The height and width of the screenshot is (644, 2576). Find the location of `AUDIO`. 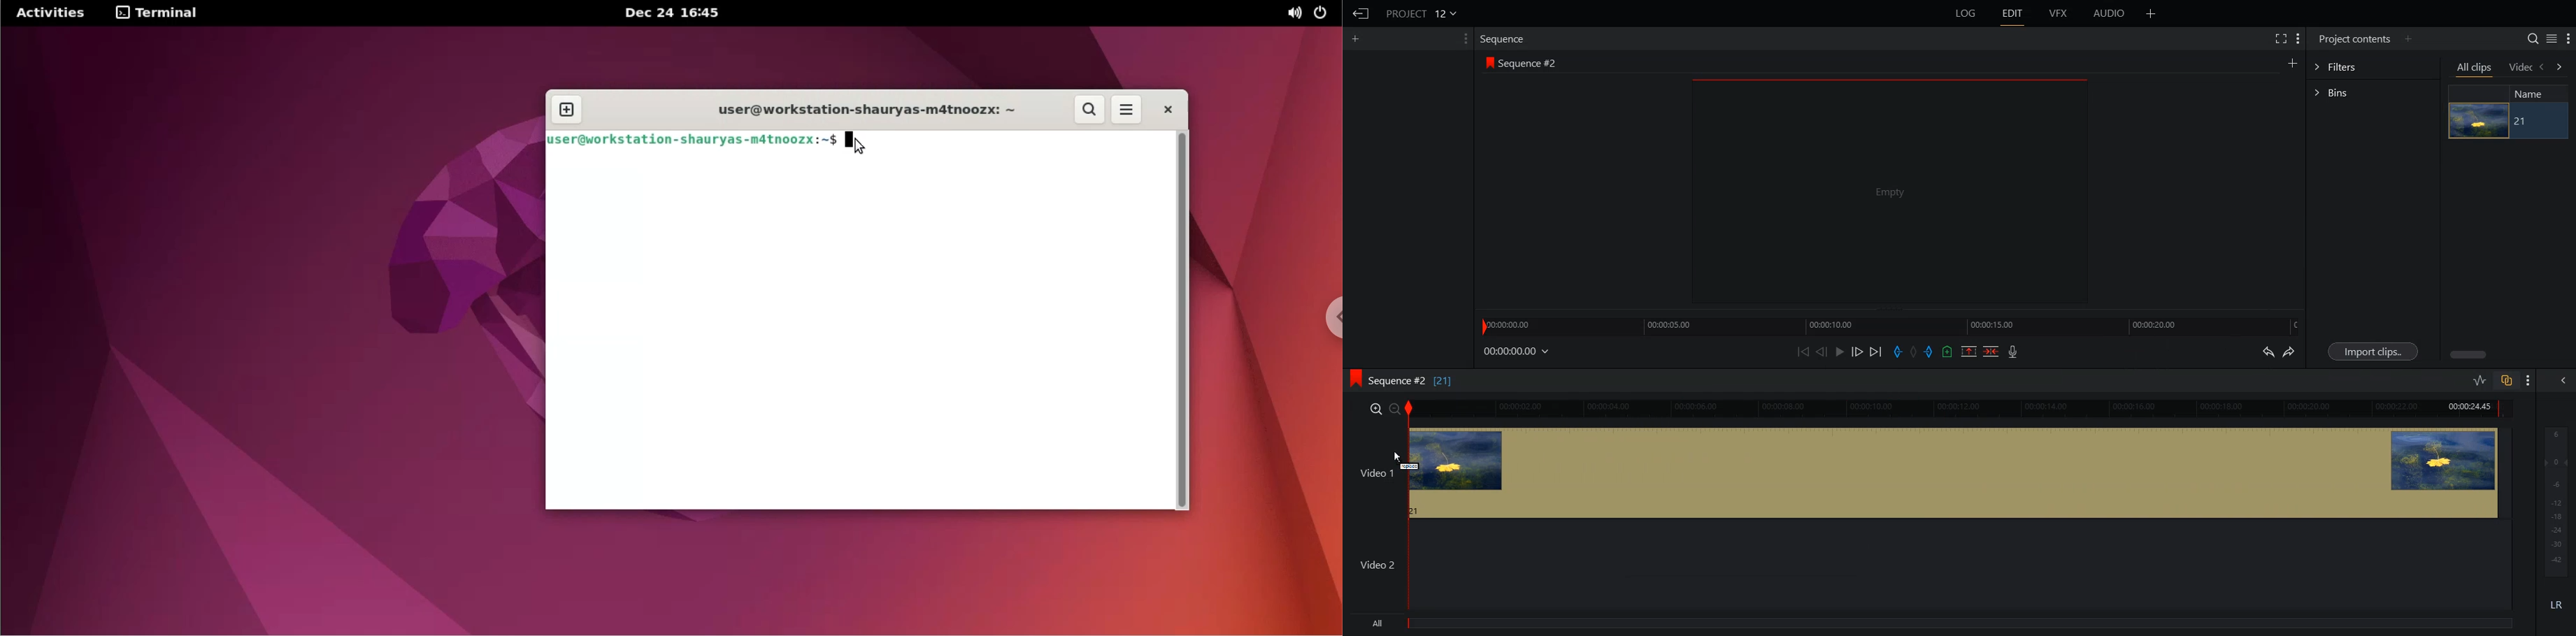

AUDIO is located at coordinates (2110, 13).